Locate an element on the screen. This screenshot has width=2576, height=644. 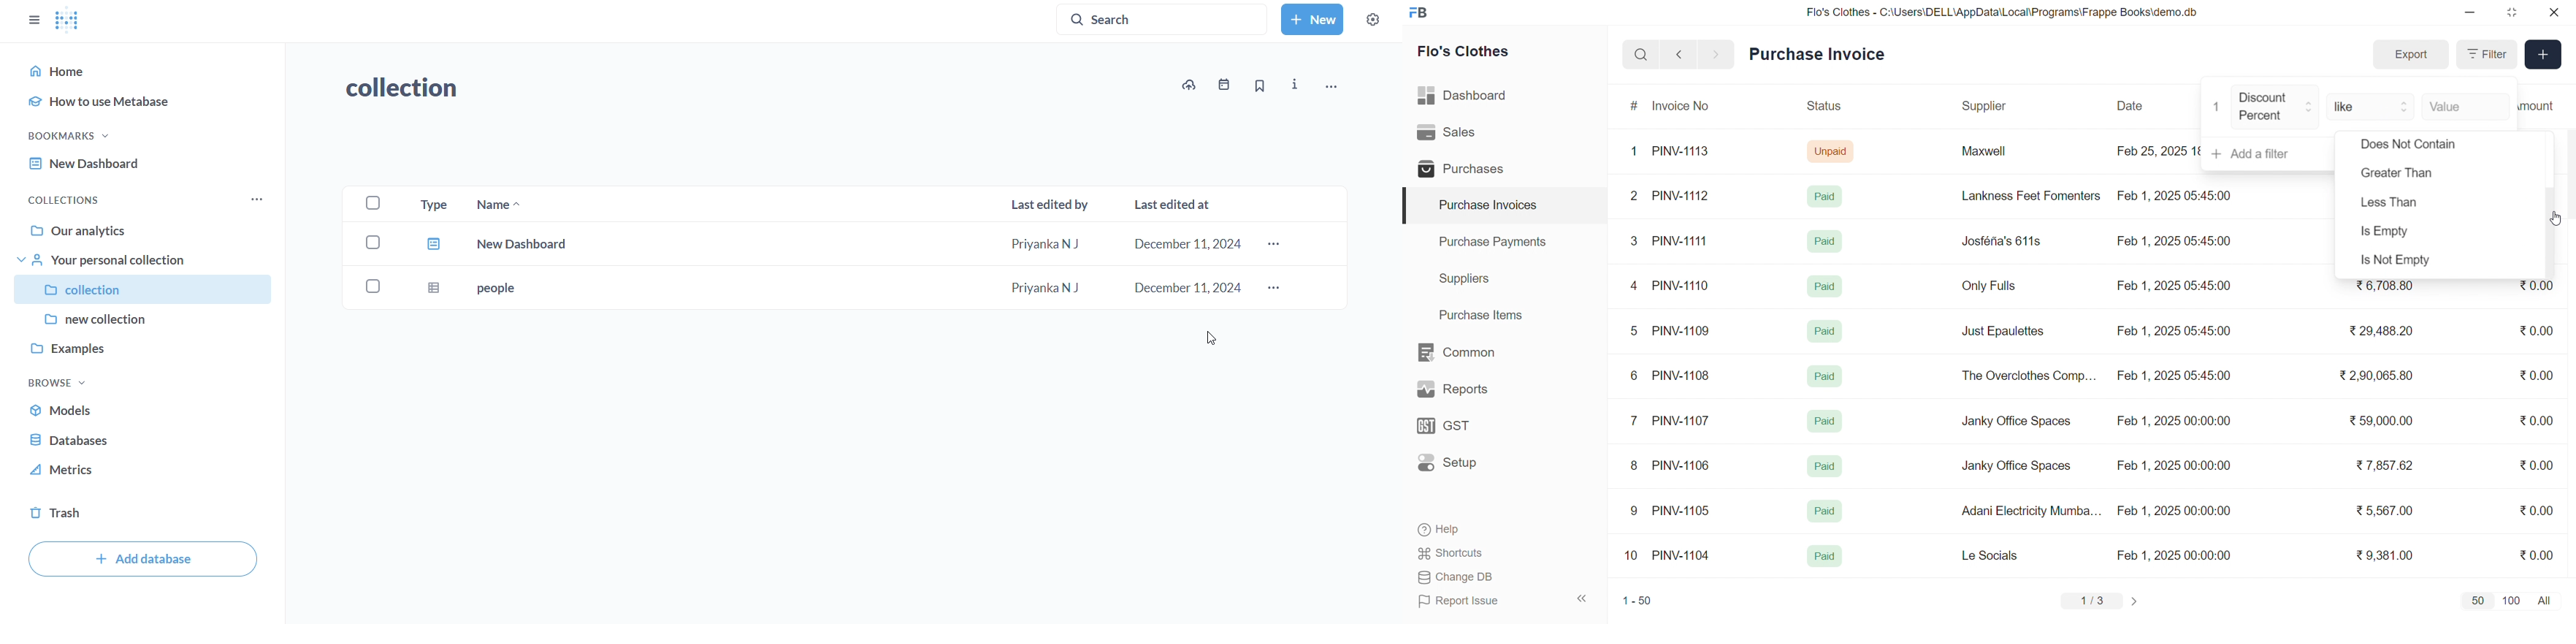
close is located at coordinates (2553, 12).